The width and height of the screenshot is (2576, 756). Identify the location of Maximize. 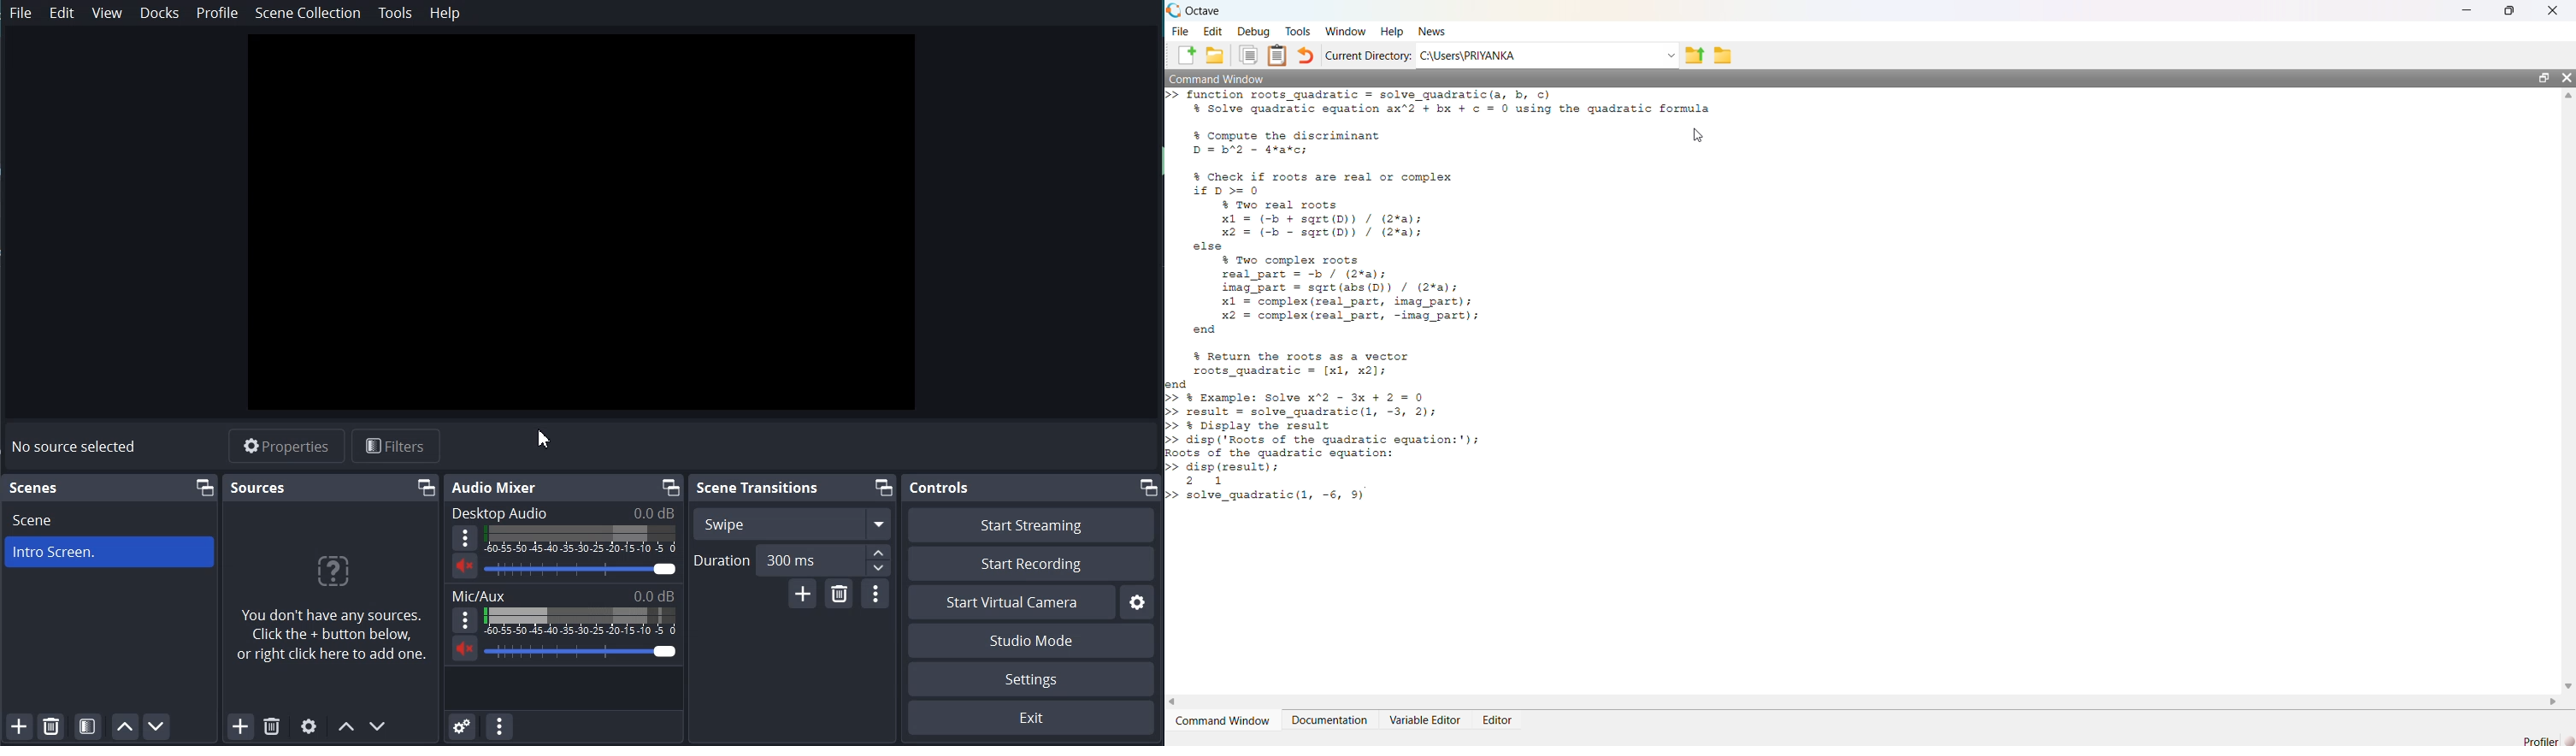
(204, 488).